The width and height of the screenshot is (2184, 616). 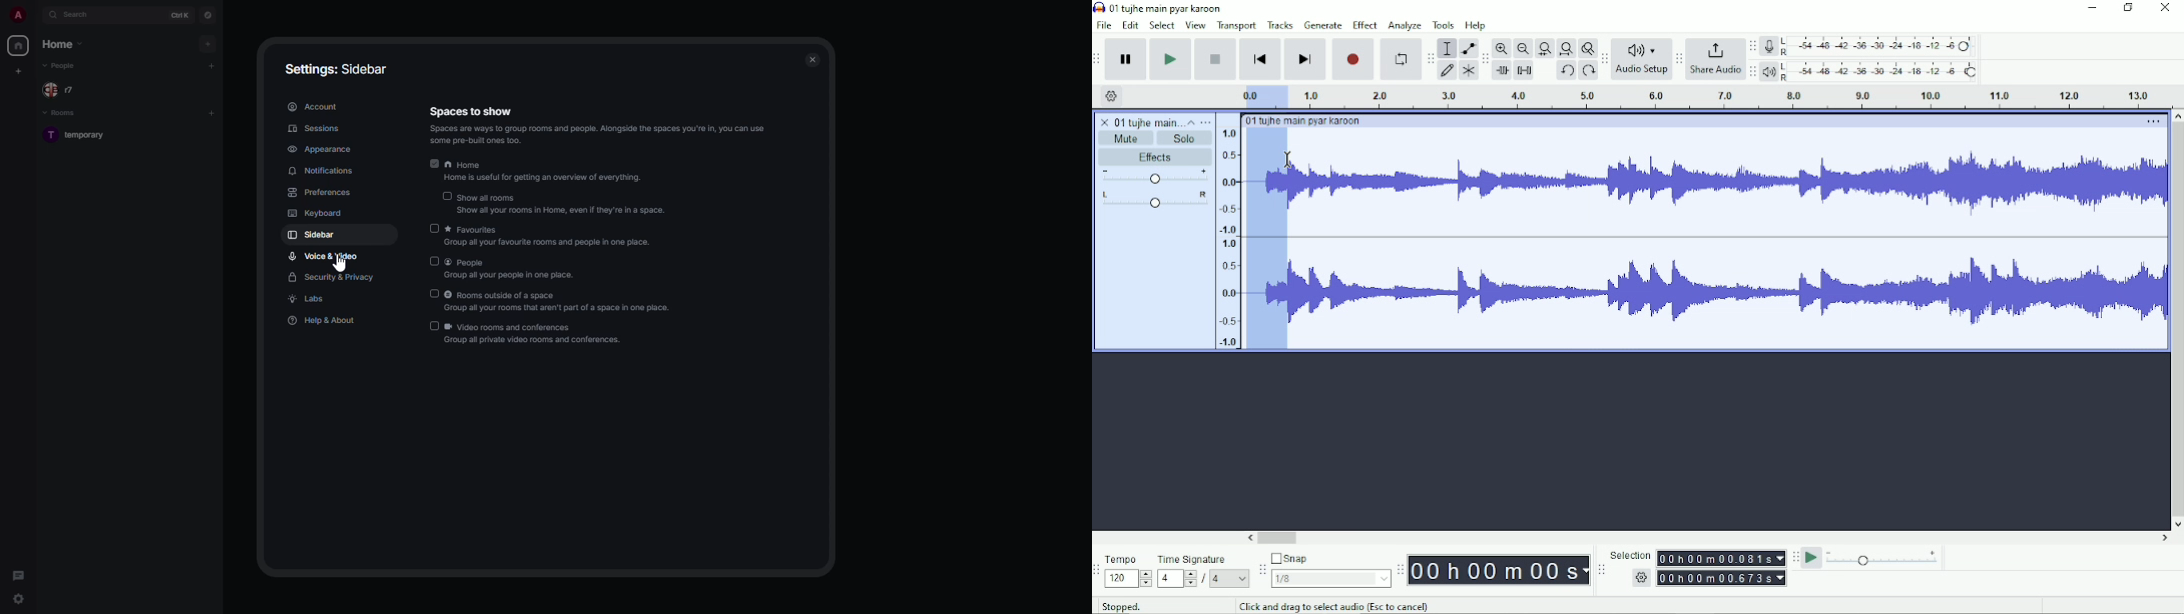 What do you see at coordinates (310, 130) in the screenshot?
I see `sessions` at bounding box center [310, 130].